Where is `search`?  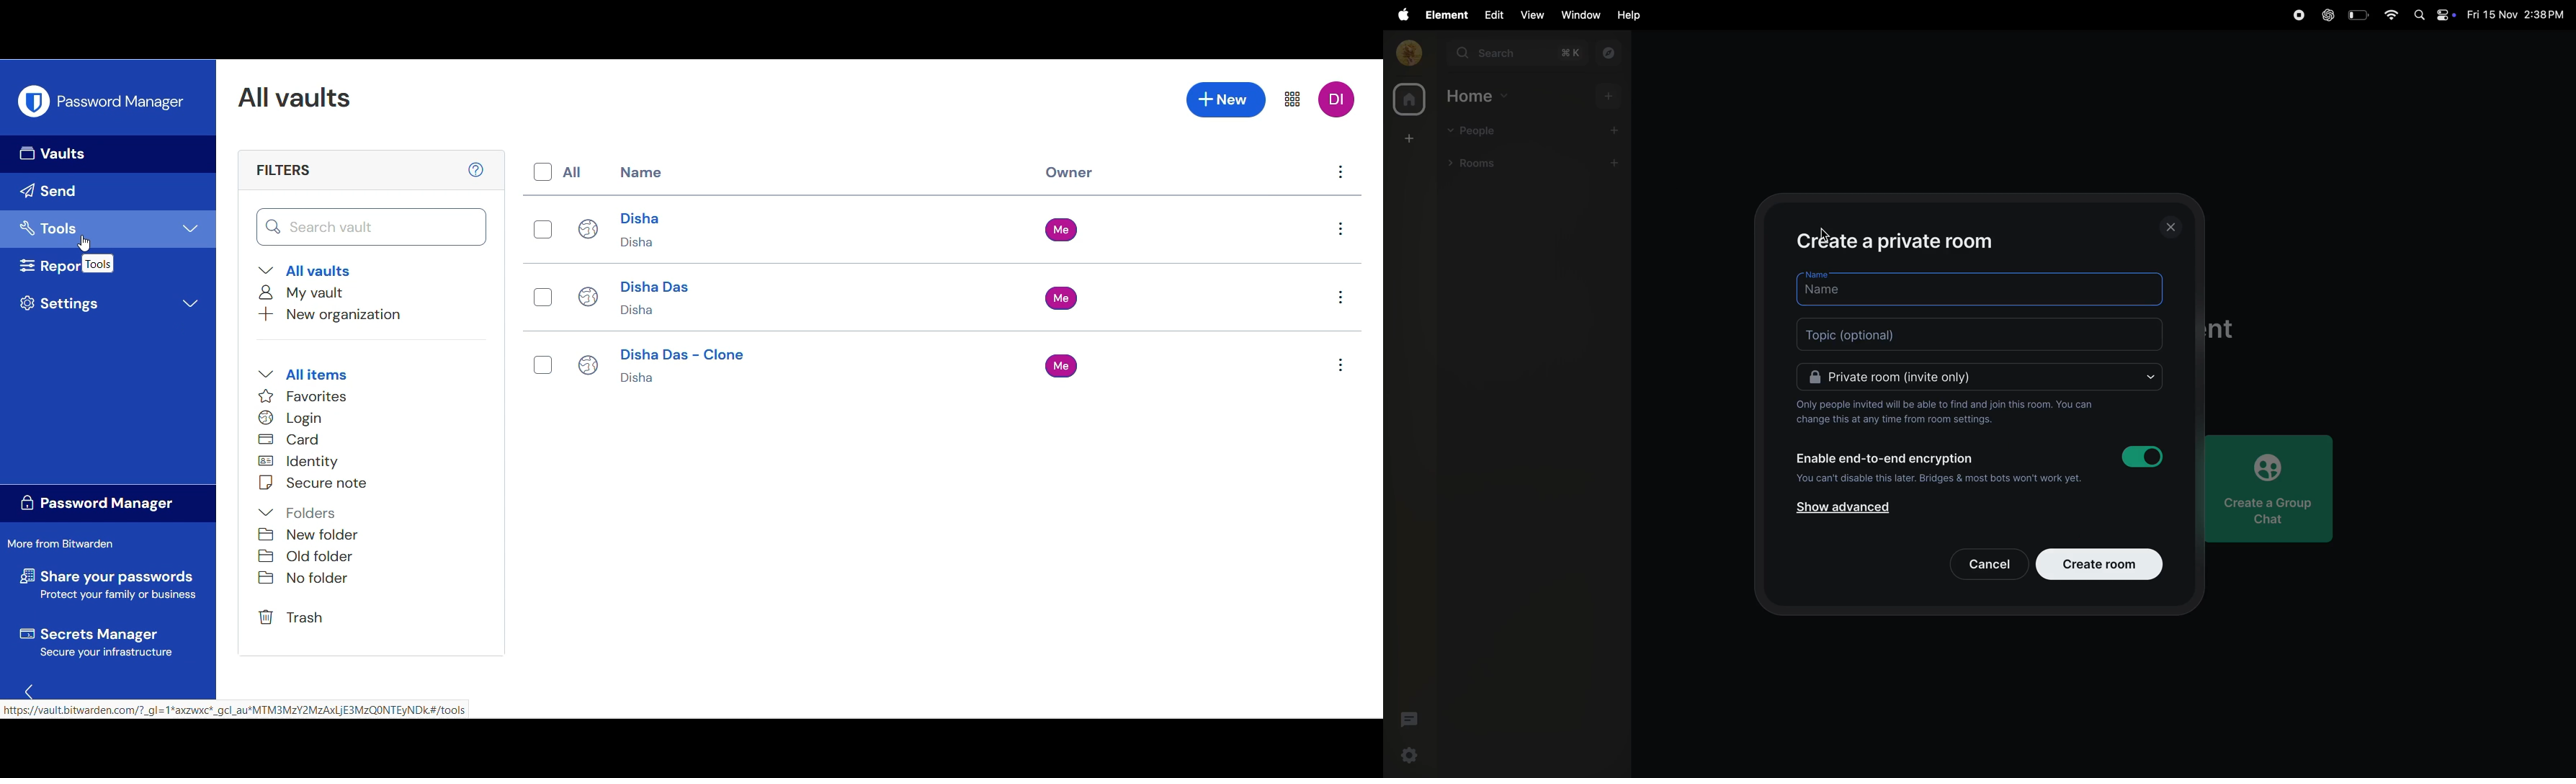
search is located at coordinates (1516, 53).